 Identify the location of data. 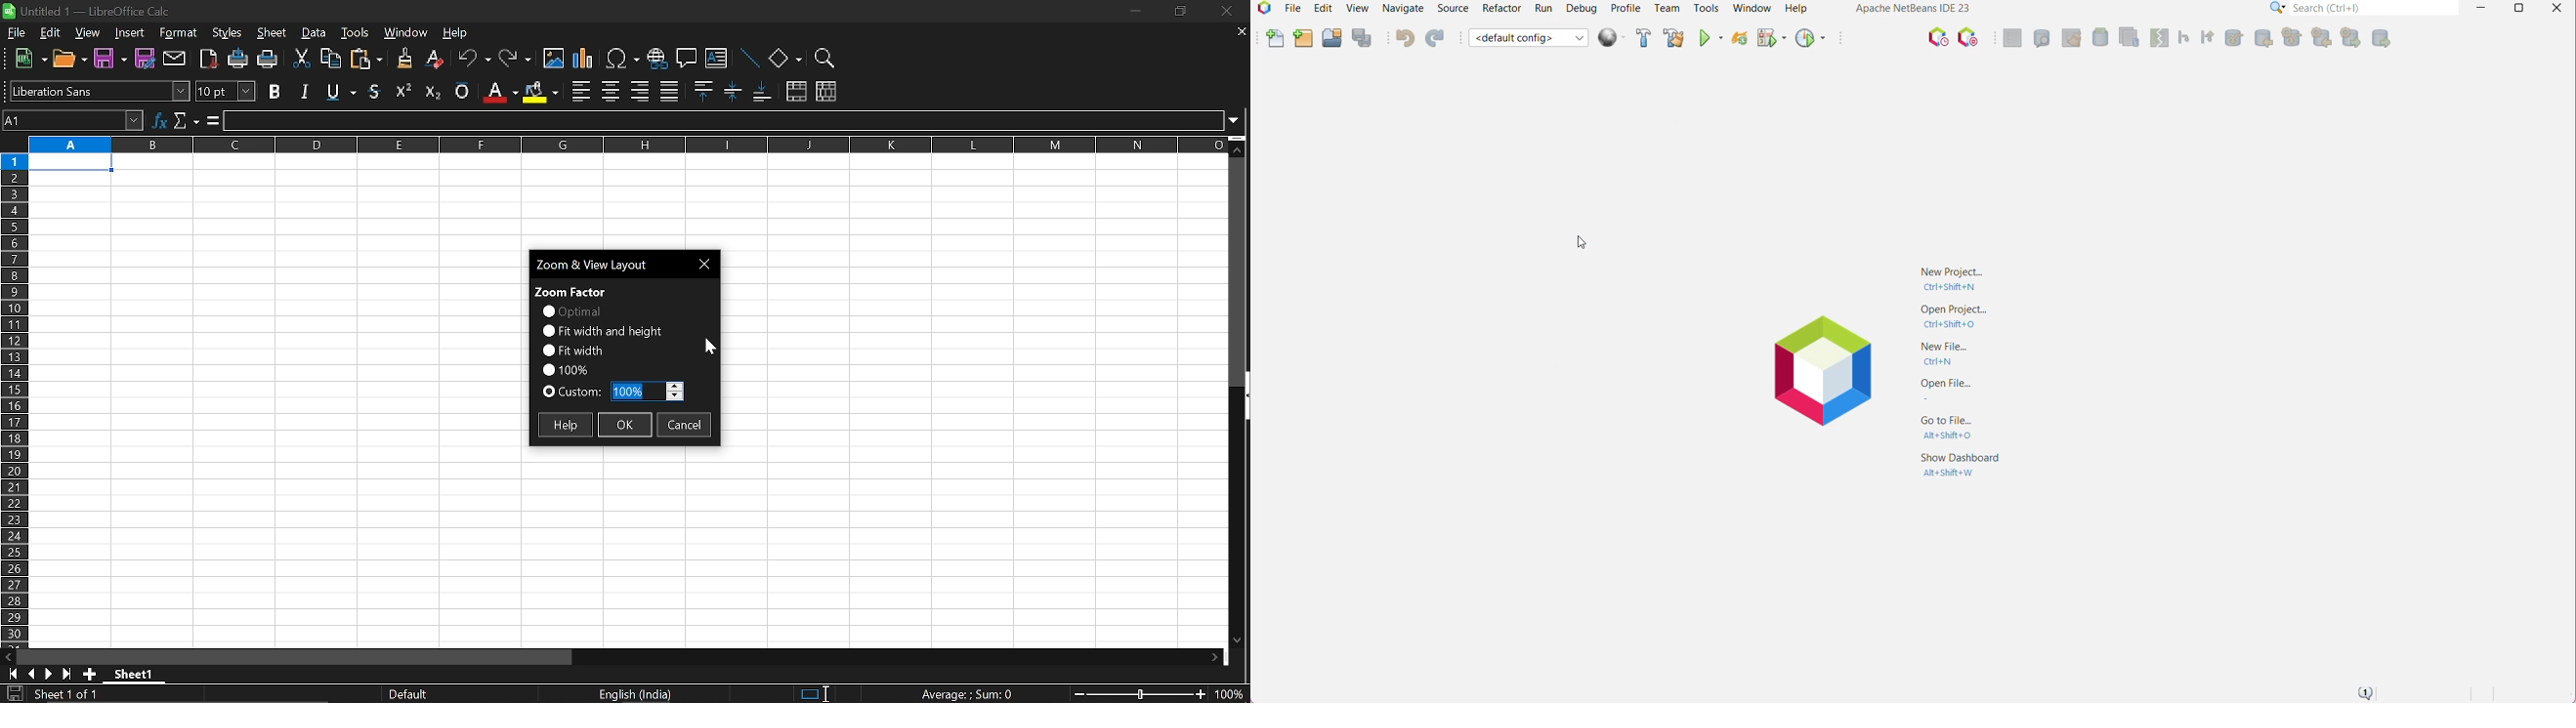
(315, 33).